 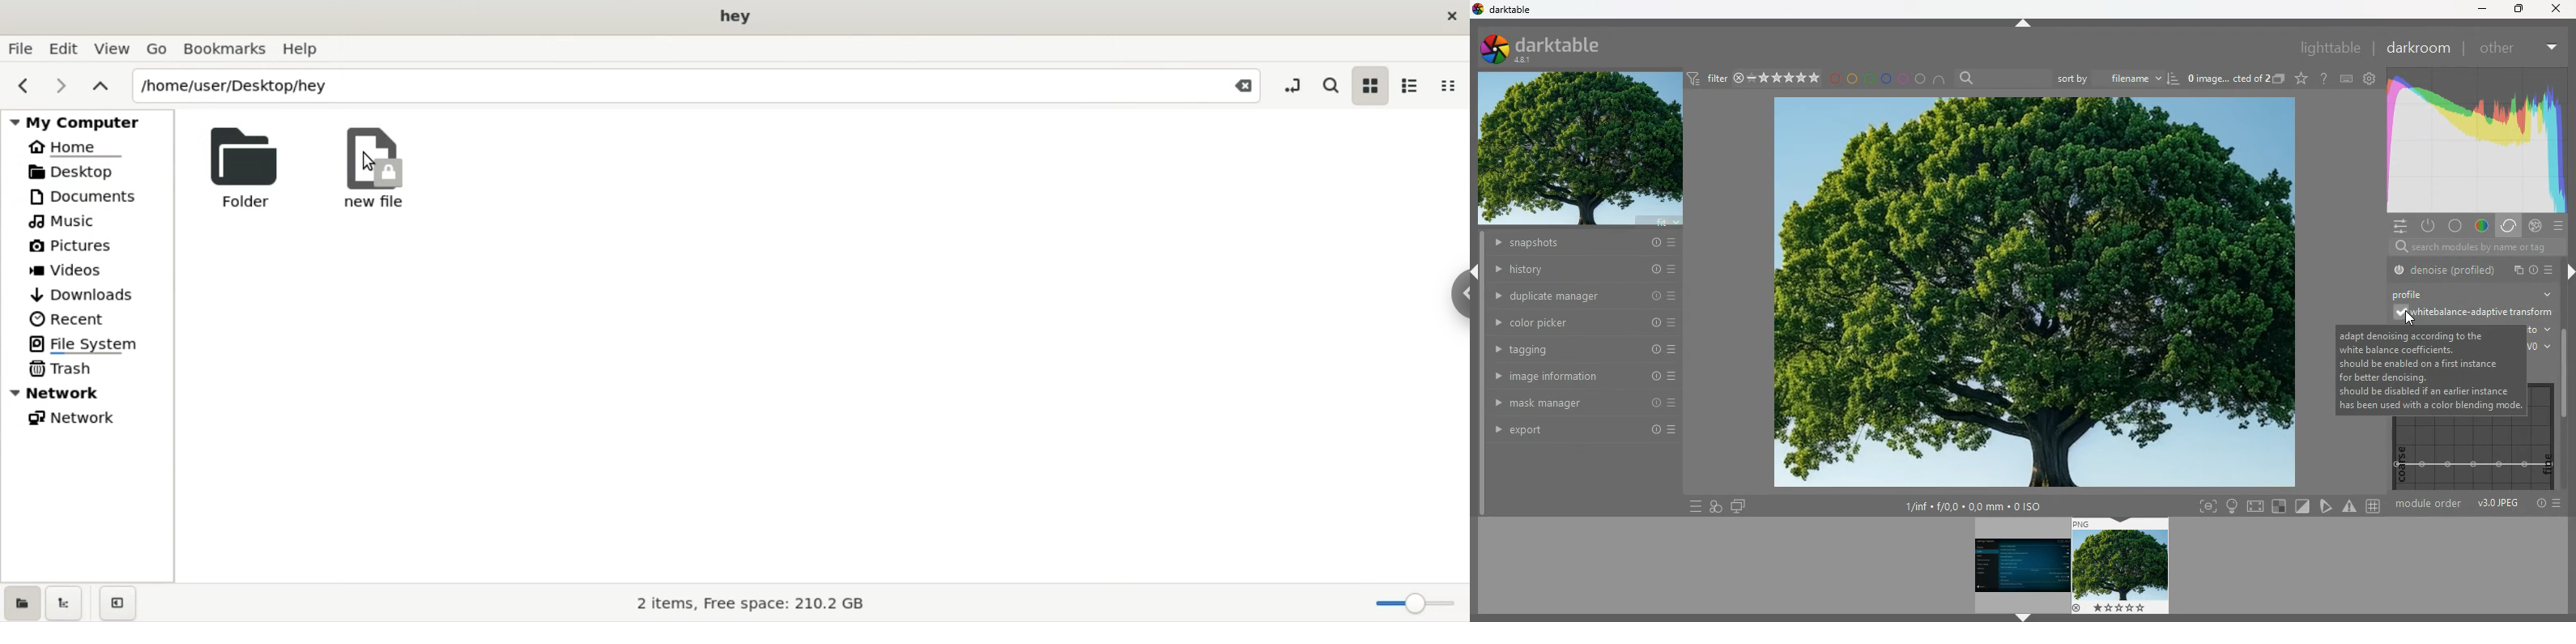 I want to click on /home/user/Desktop/hey, so click(x=659, y=87).